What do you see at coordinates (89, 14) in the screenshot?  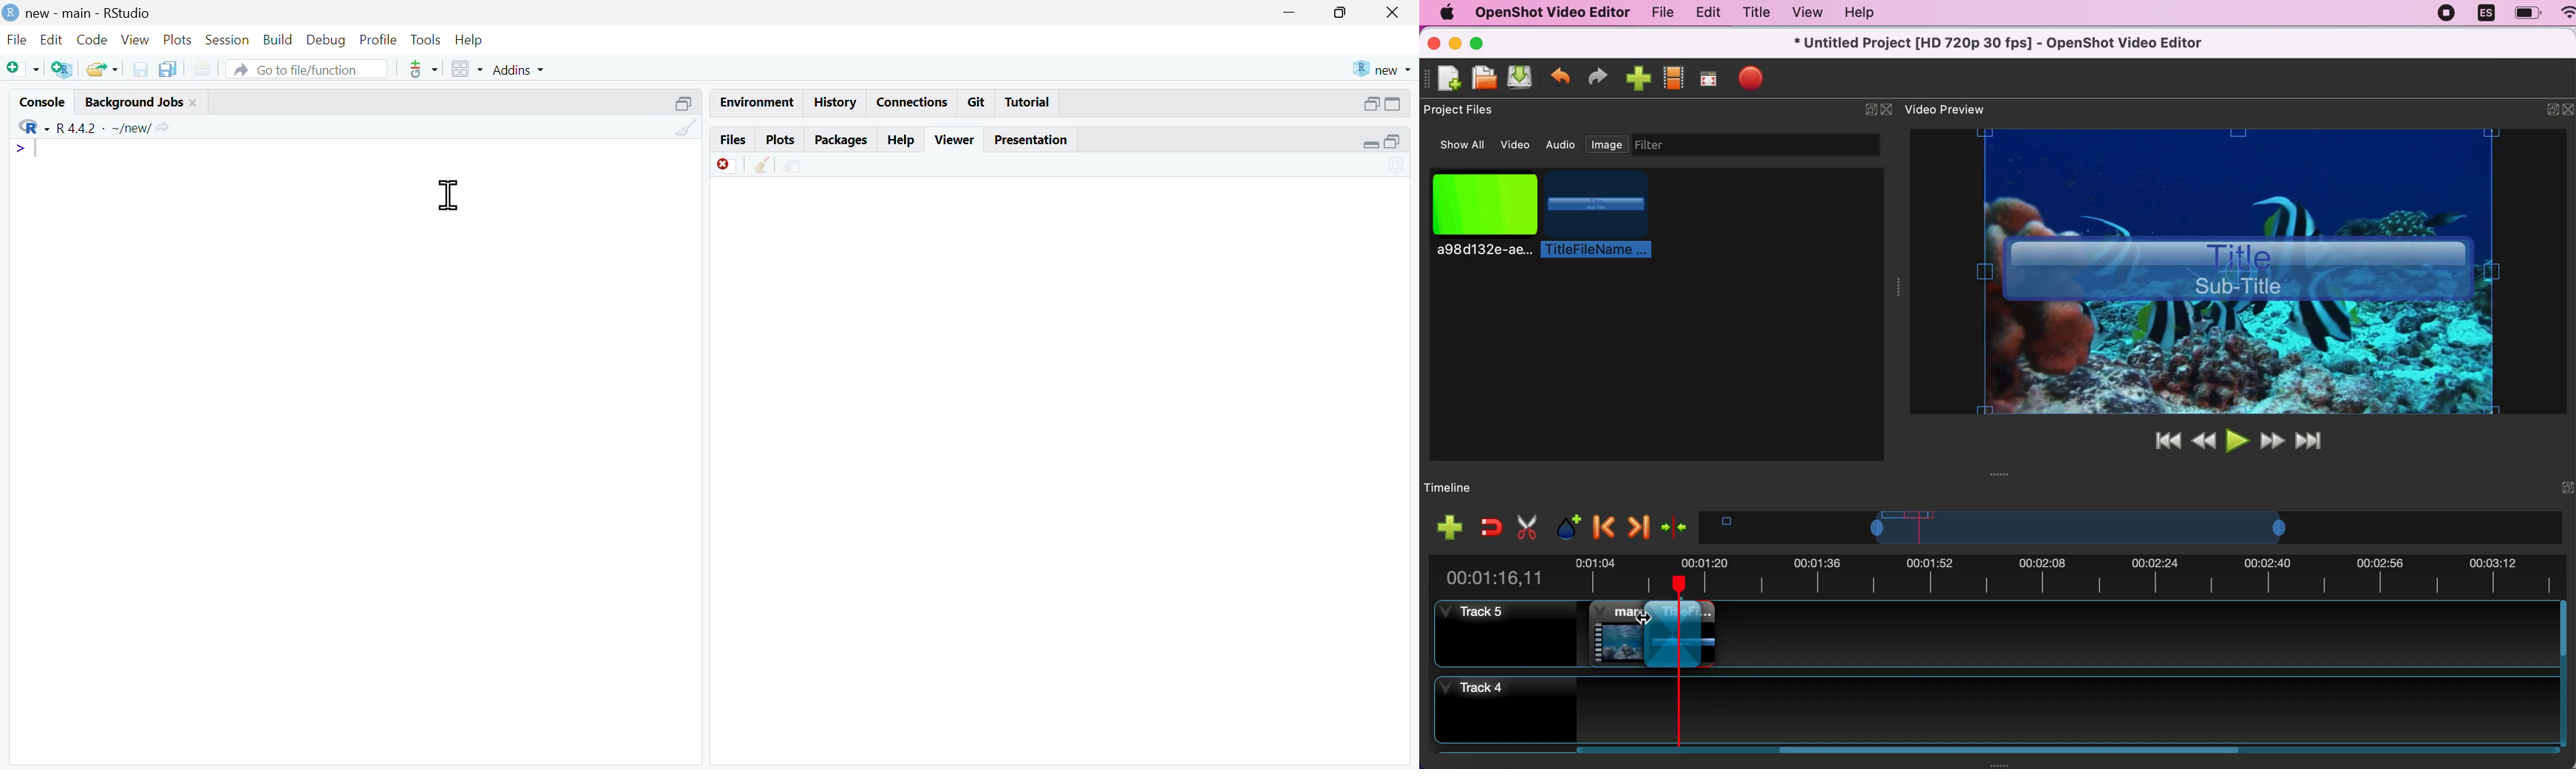 I see `new - main - RStudio` at bounding box center [89, 14].